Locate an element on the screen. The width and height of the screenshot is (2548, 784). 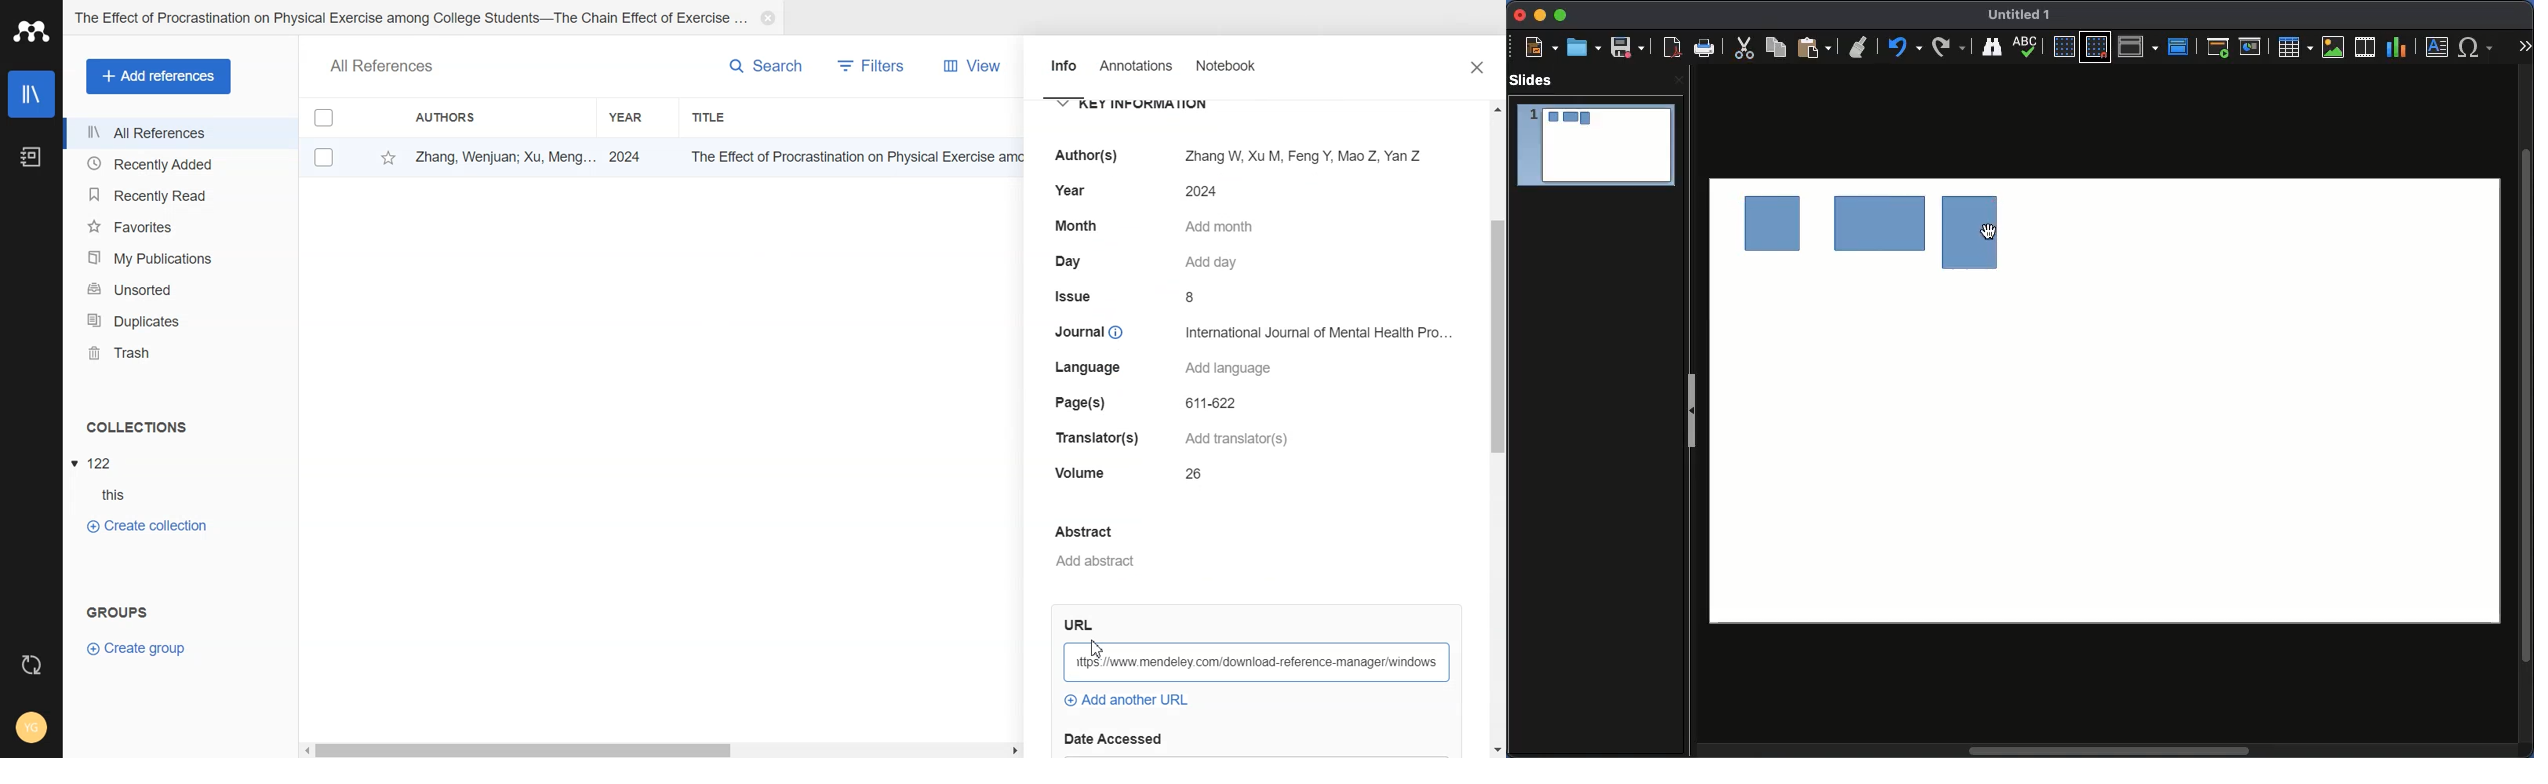
Notebook is located at coordinates (1239, 72).